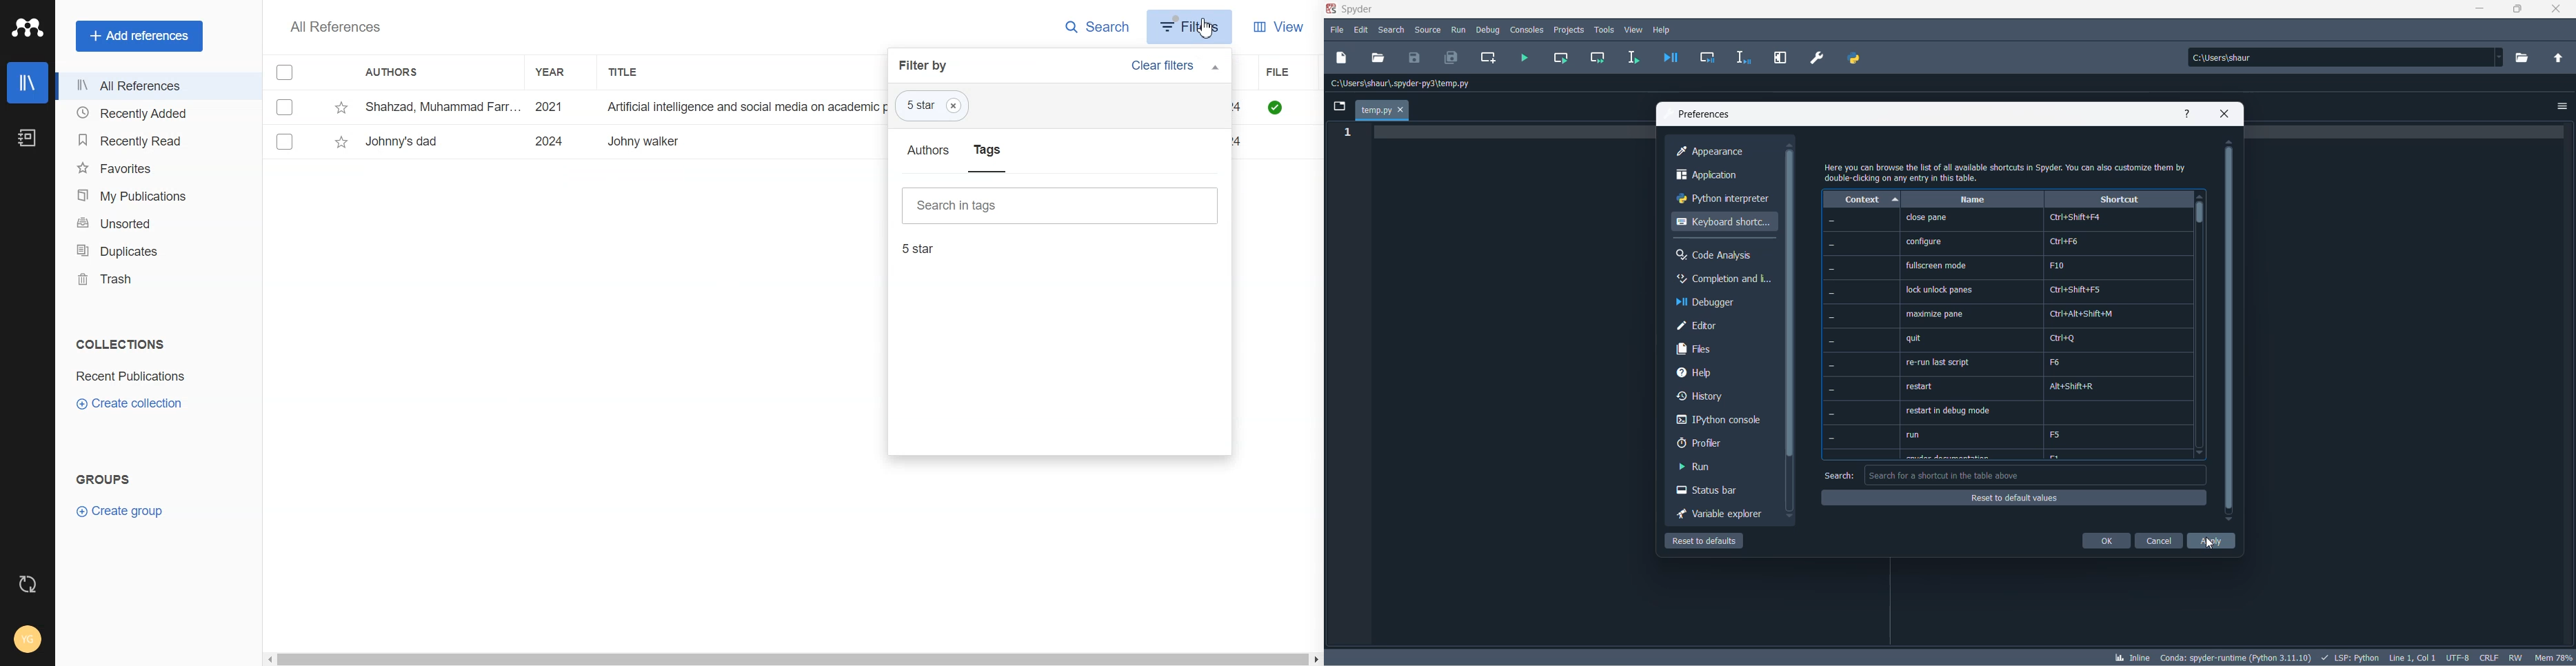 The width and height of the screenshot is (2576, 672). What do you see at coordinates (625, 141) in the screenshot?
I see `Ezquerro, L.; Coimbra, R.; ... 2023 Large dinosaur egg accumulations and their significance for understanding ne... Geoscience Frontiers ~~ 12/18/2024` at bounding box center [625, 141].